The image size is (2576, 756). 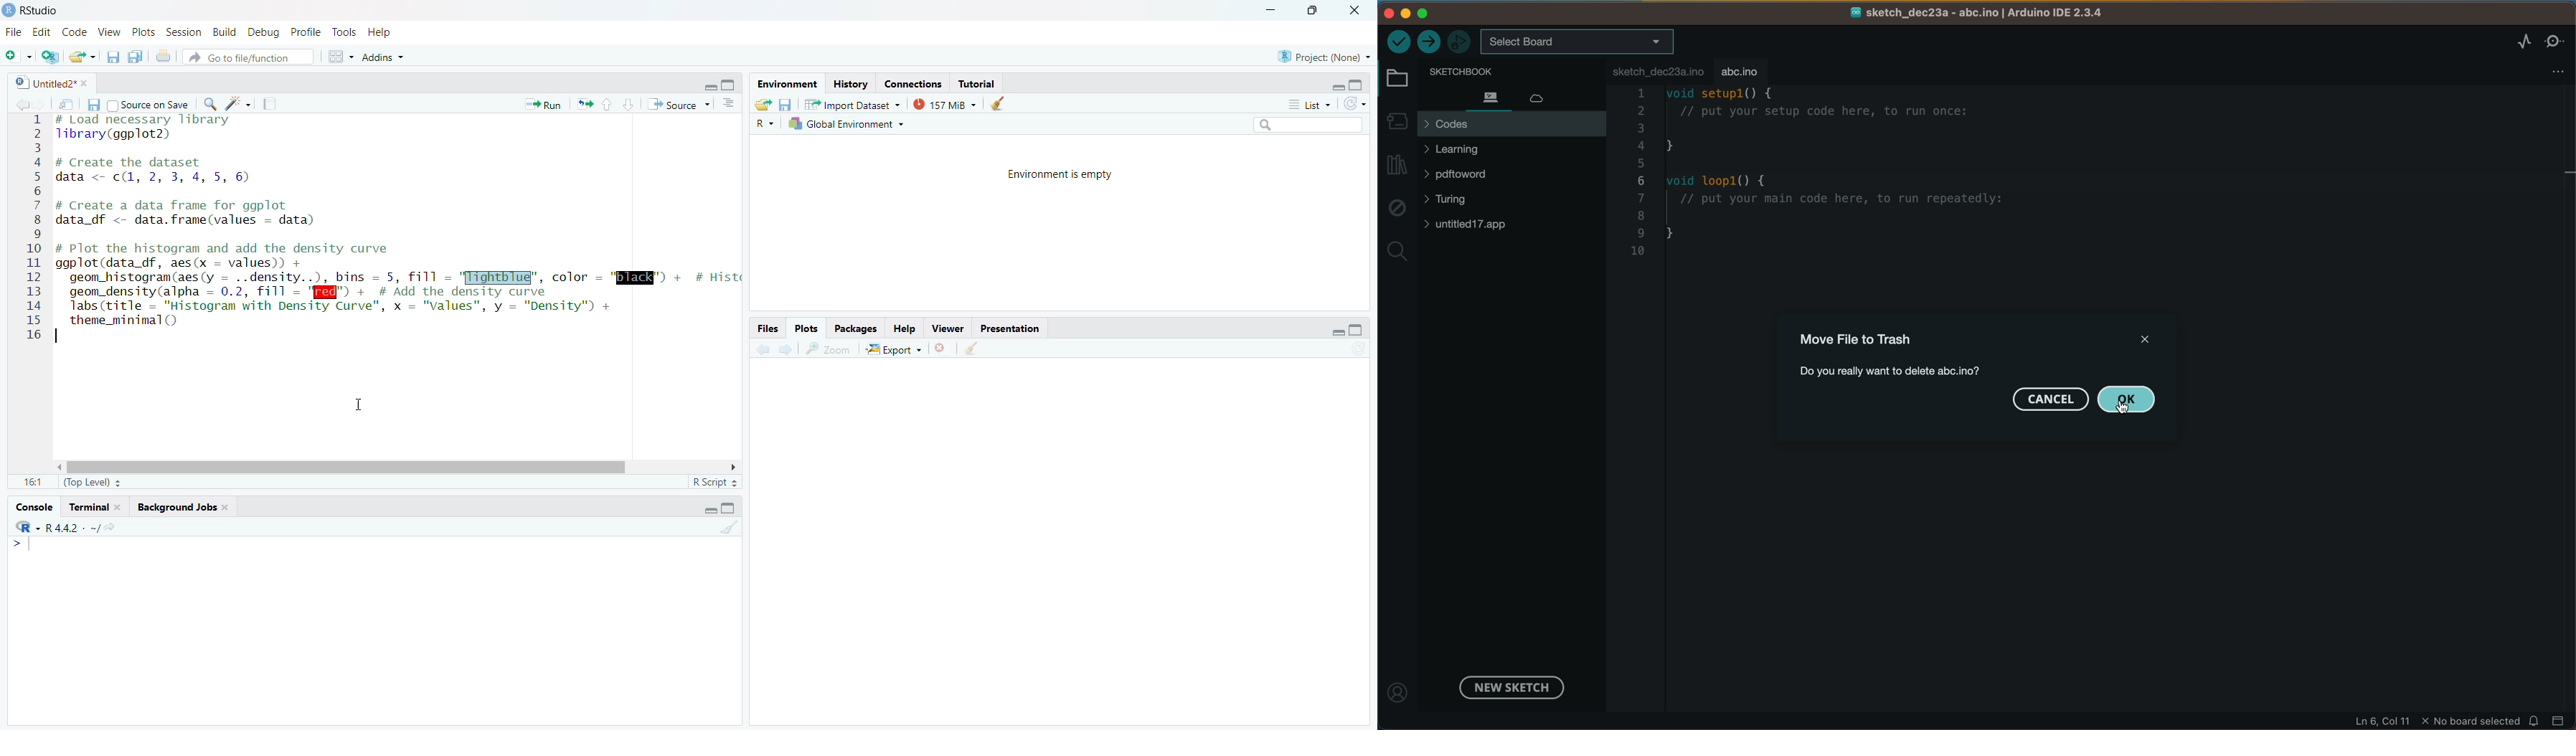 What do you see at coordinates (851, 81) in the screenshot?
I see `History` at bounding box center [851, 81].